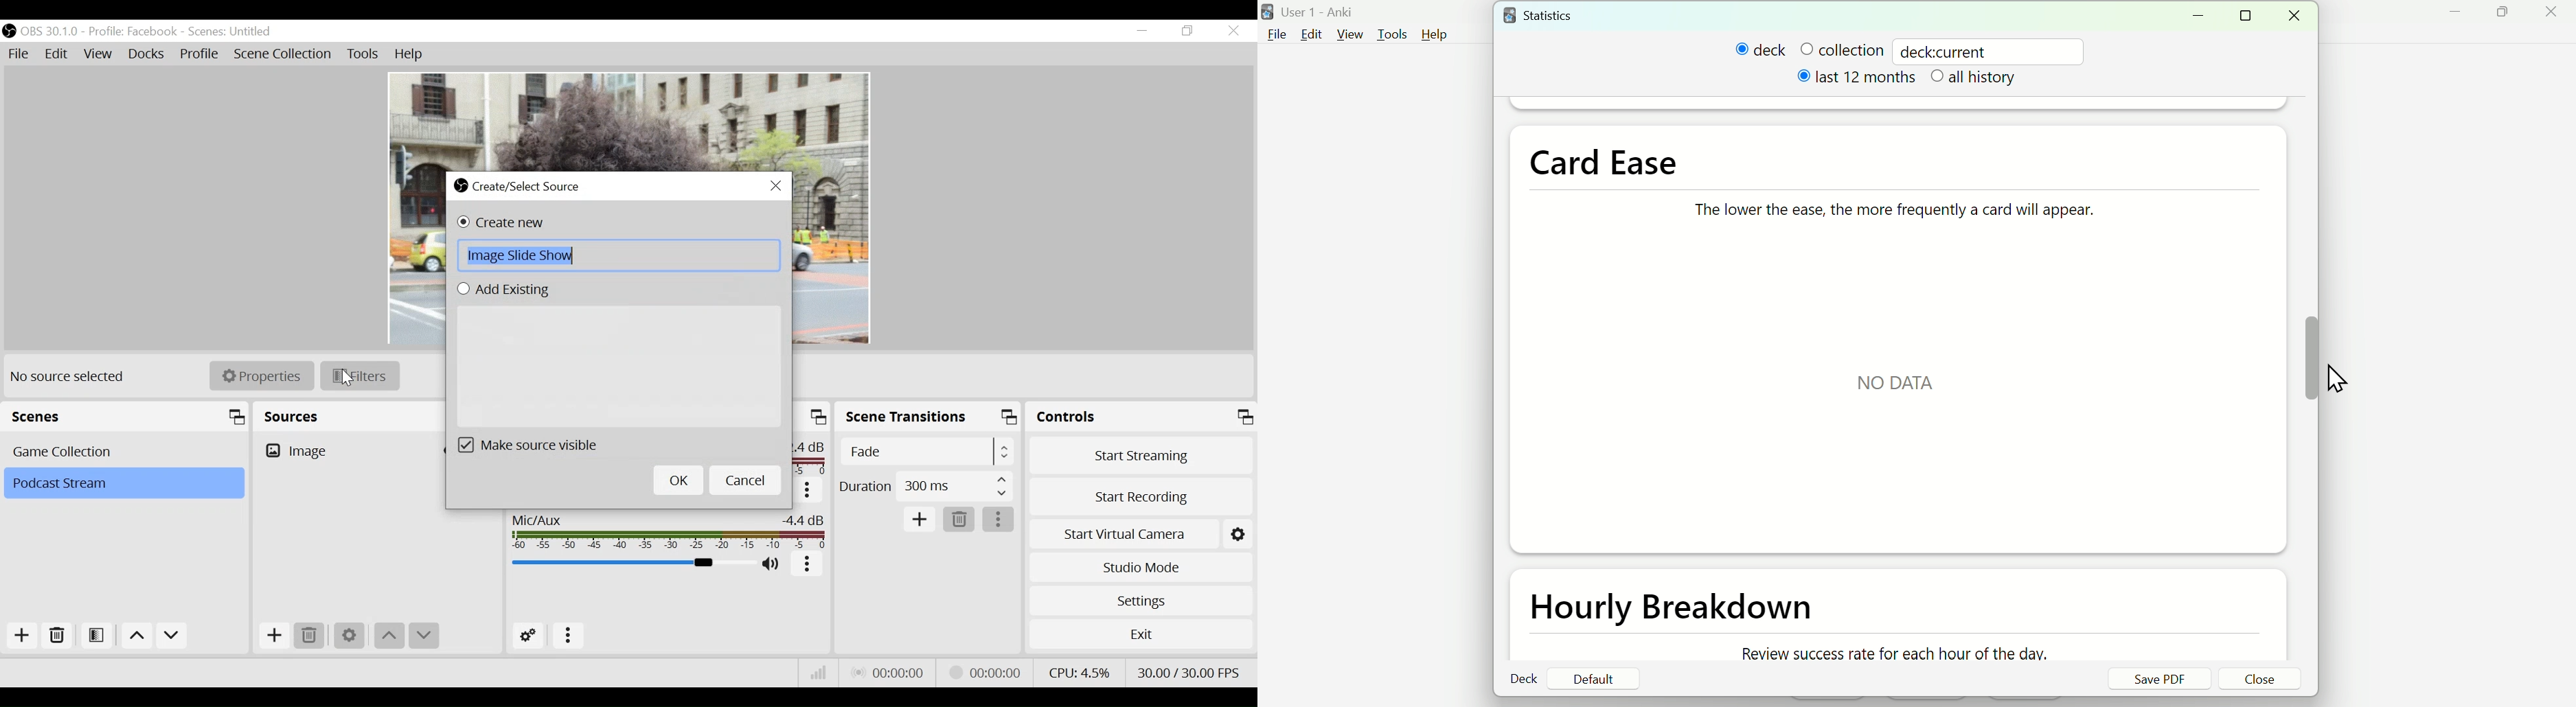 The image size is (2576, 728). I want to click on Help, so click(1441, 34).